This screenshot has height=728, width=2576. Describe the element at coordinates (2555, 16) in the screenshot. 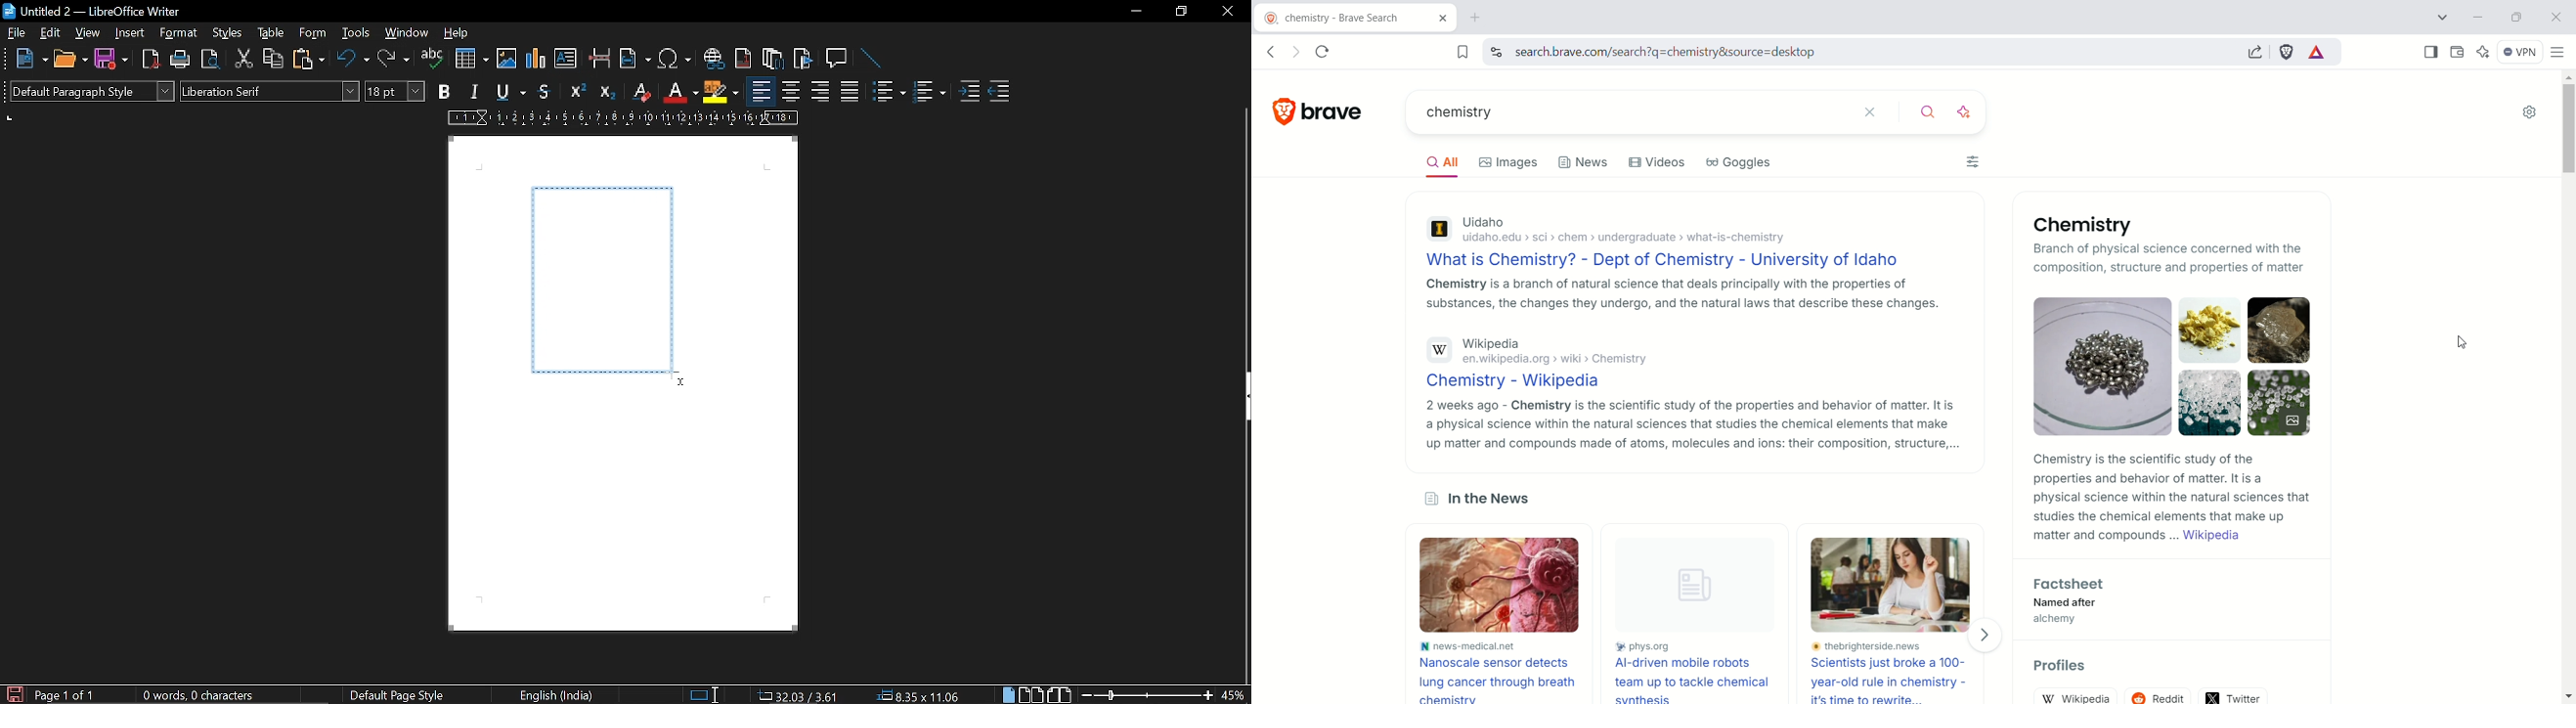

I see `close` at that location.